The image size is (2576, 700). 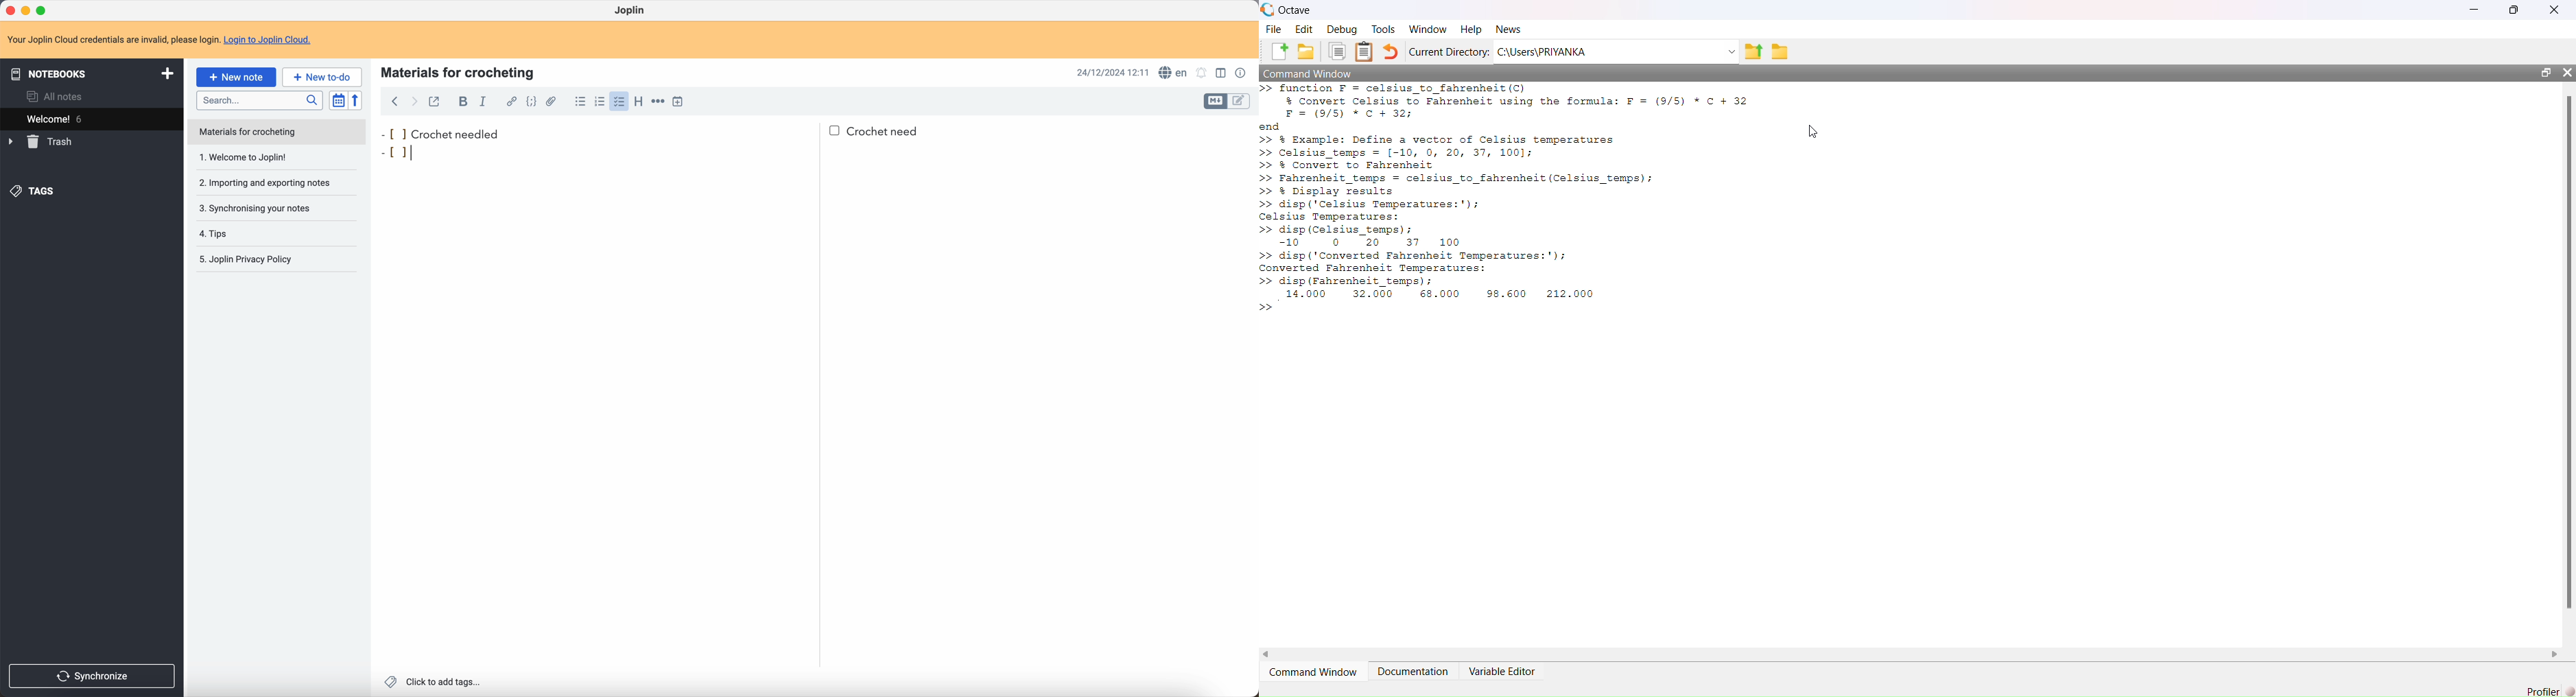 I want to click on trash, so click(x=42, y=142).